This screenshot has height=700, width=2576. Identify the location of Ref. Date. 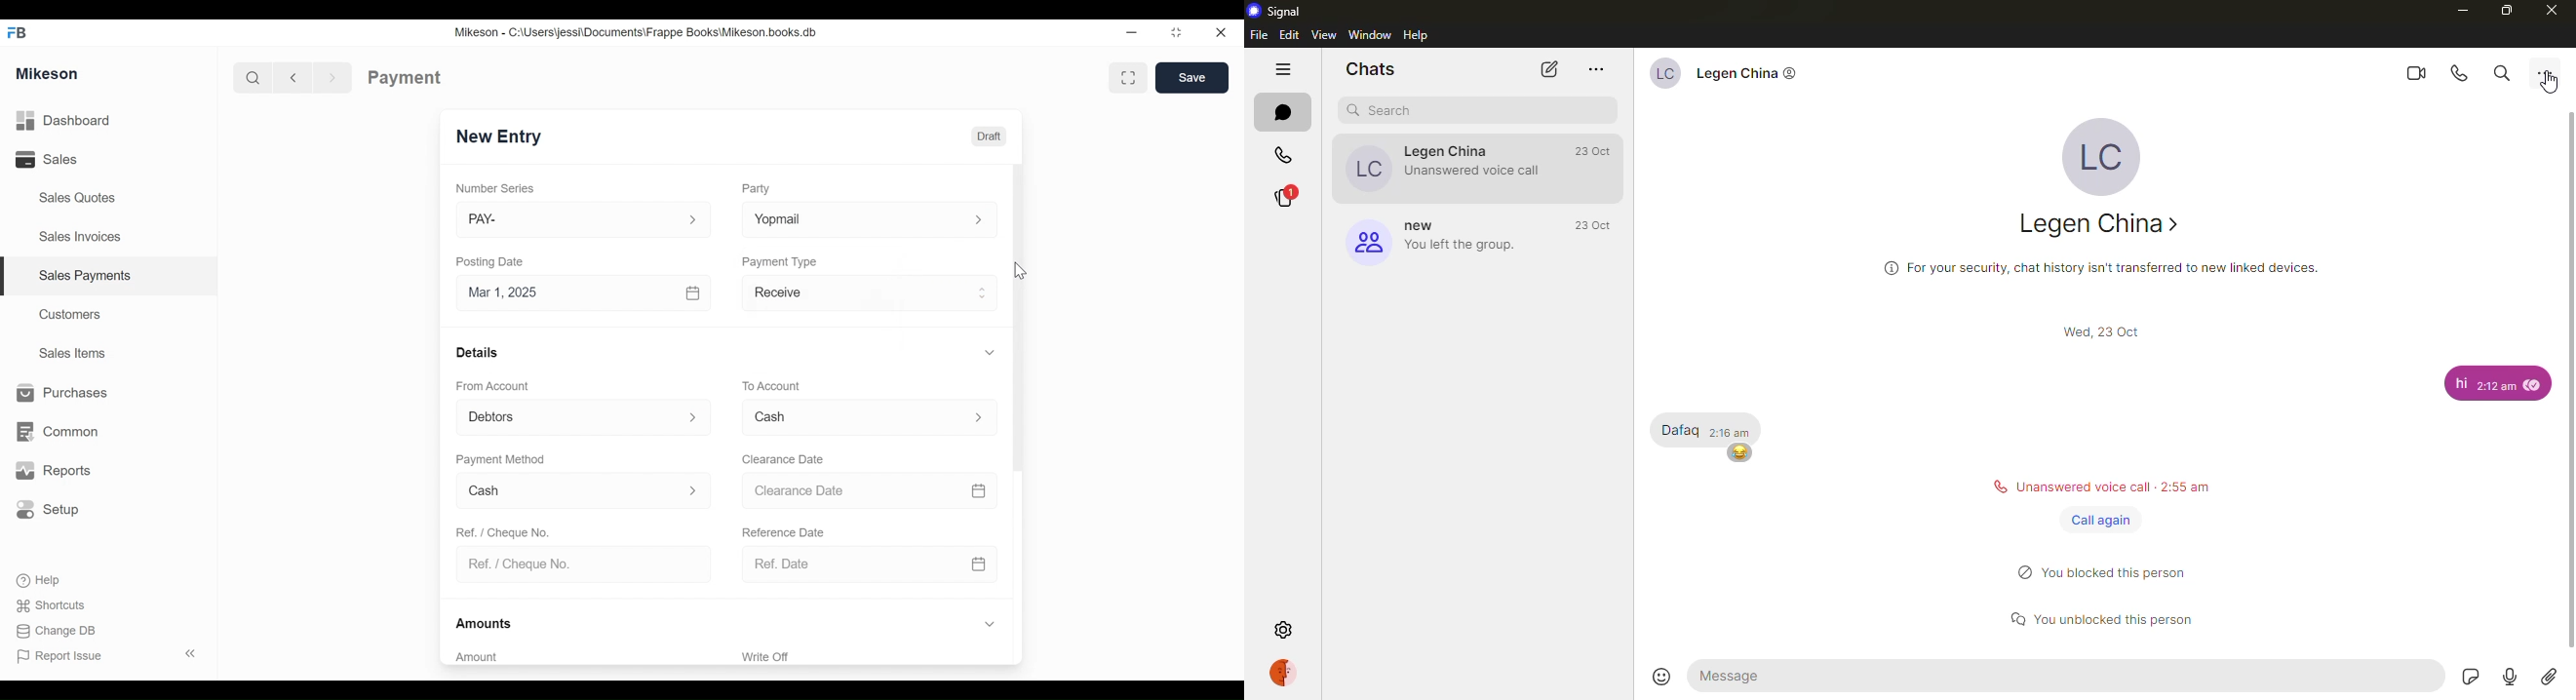
(871, 561).